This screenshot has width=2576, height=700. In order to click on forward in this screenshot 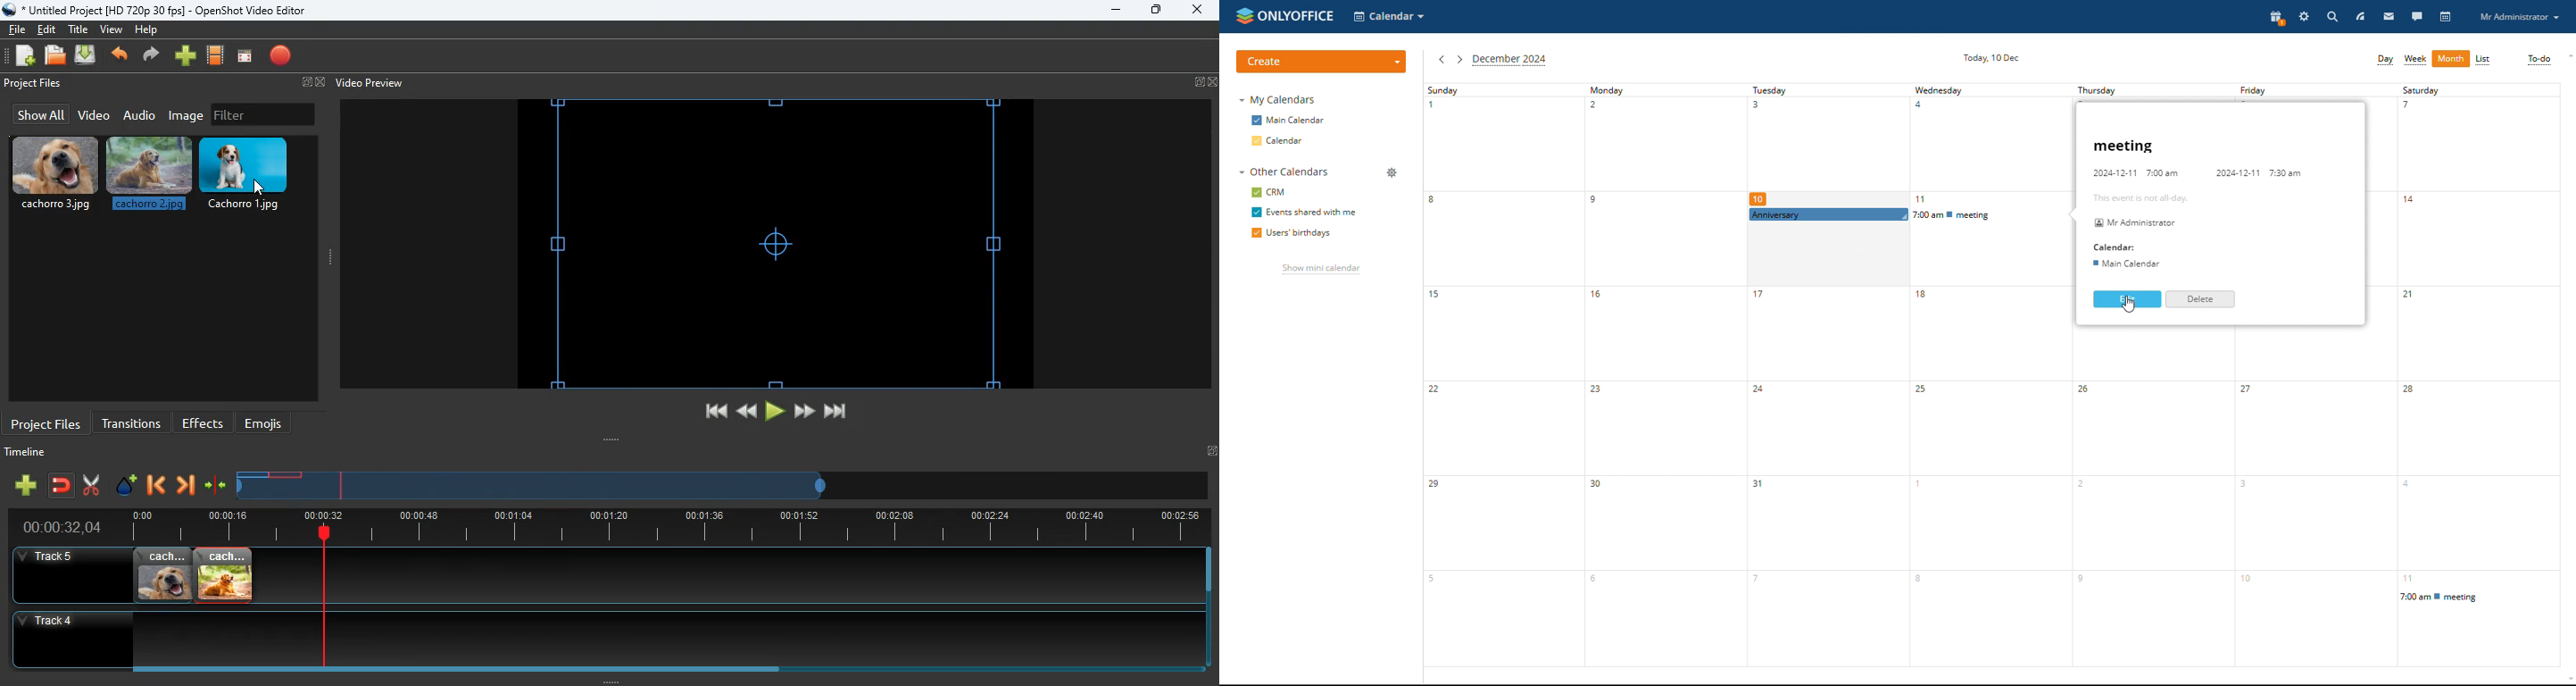, I will do `click(804, 412)`.